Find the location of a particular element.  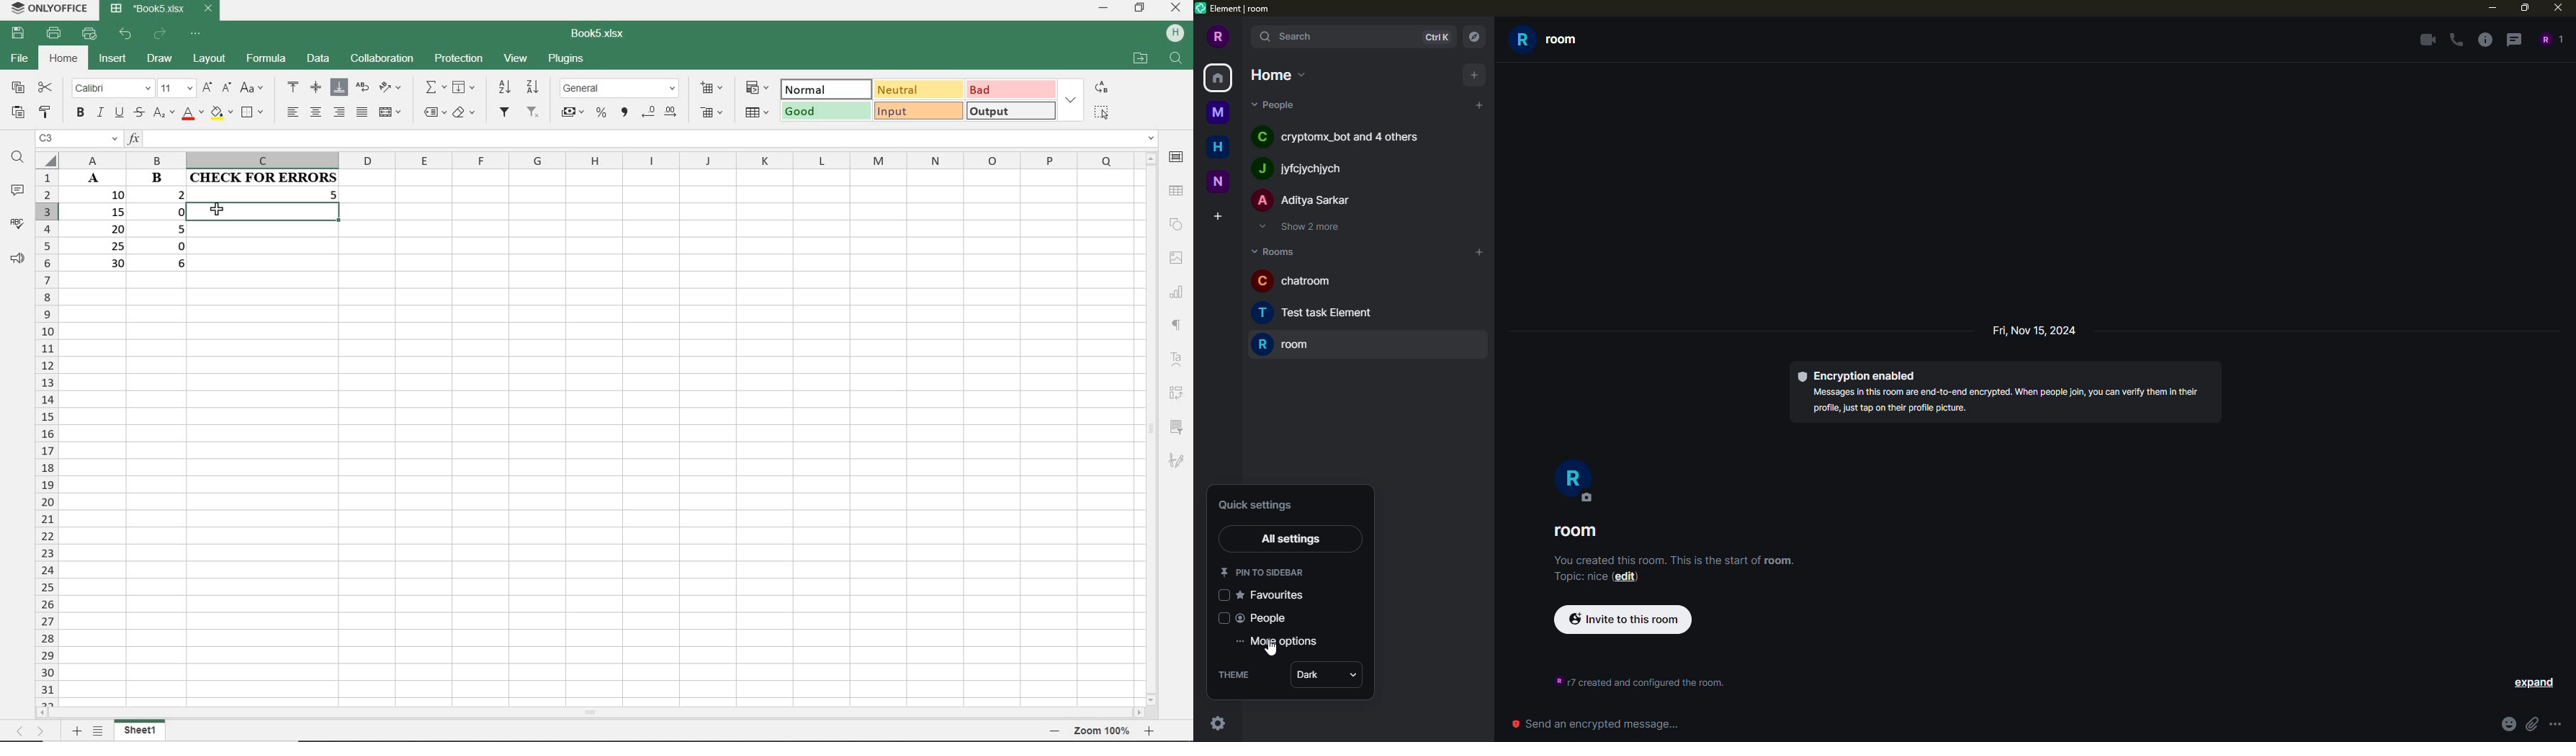

invite to this room is located at coordinates (1626, 619).